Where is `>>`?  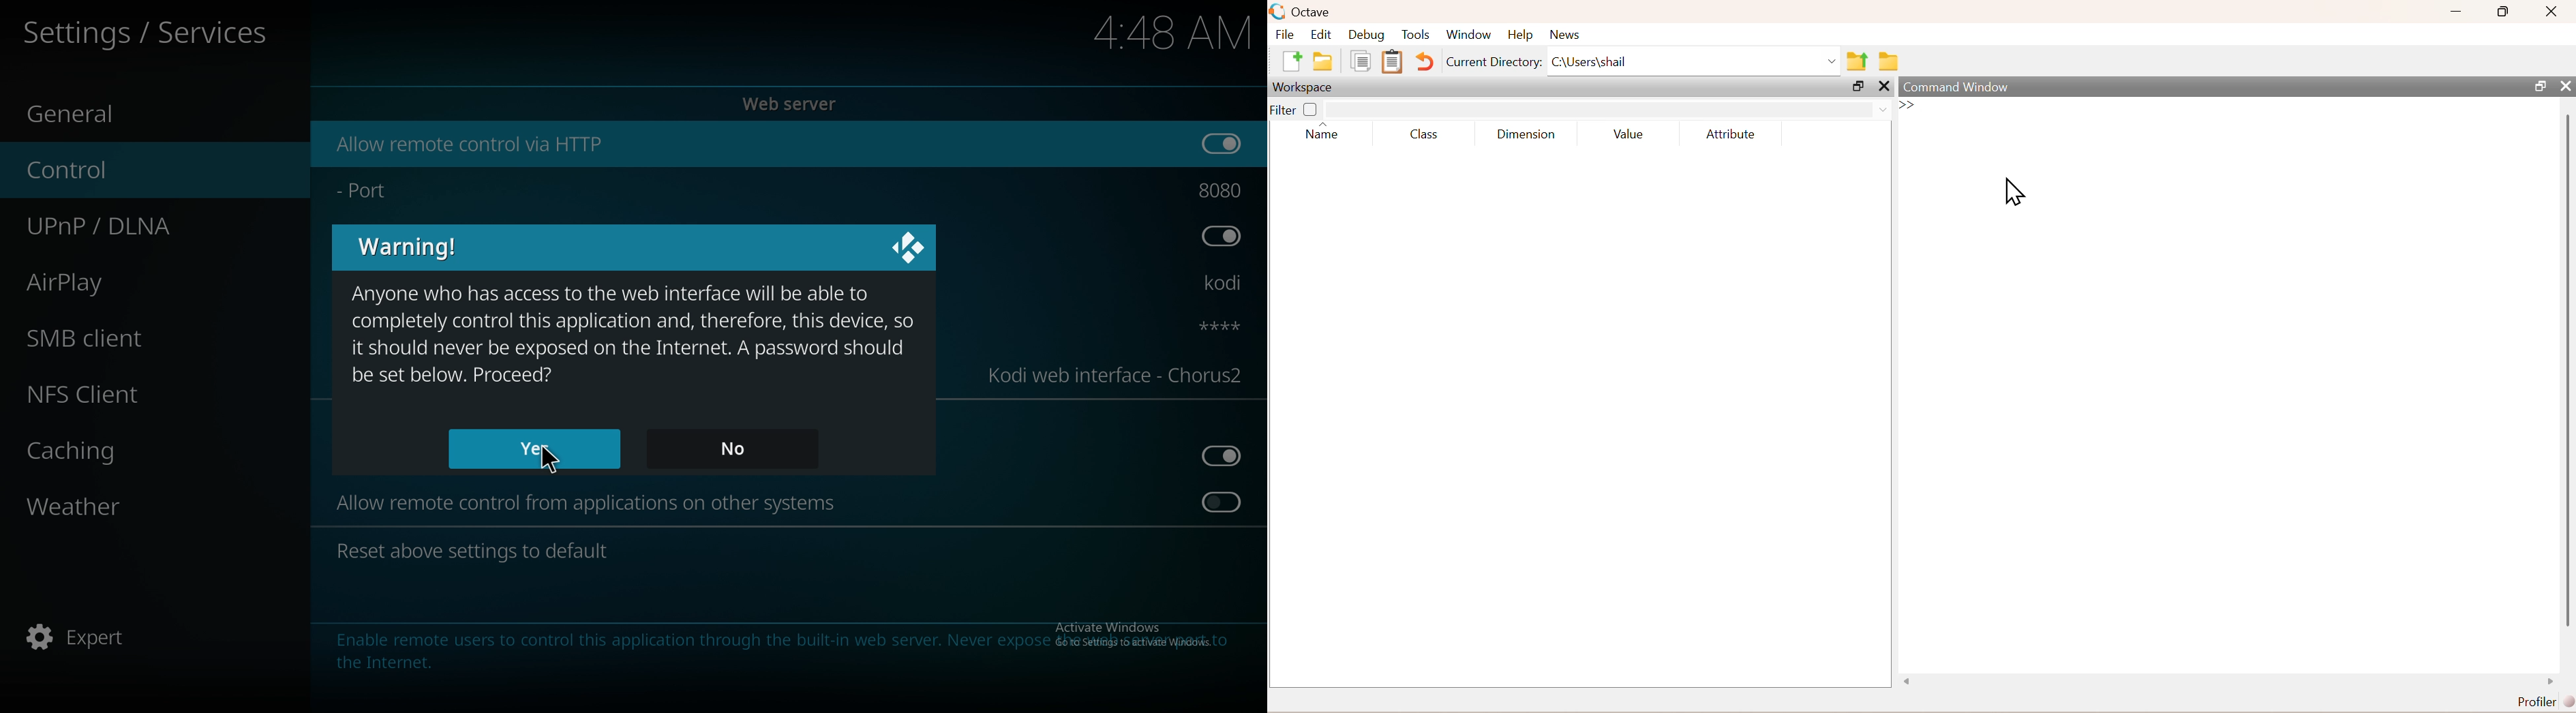
>> is located at coordinates (1908, 104).